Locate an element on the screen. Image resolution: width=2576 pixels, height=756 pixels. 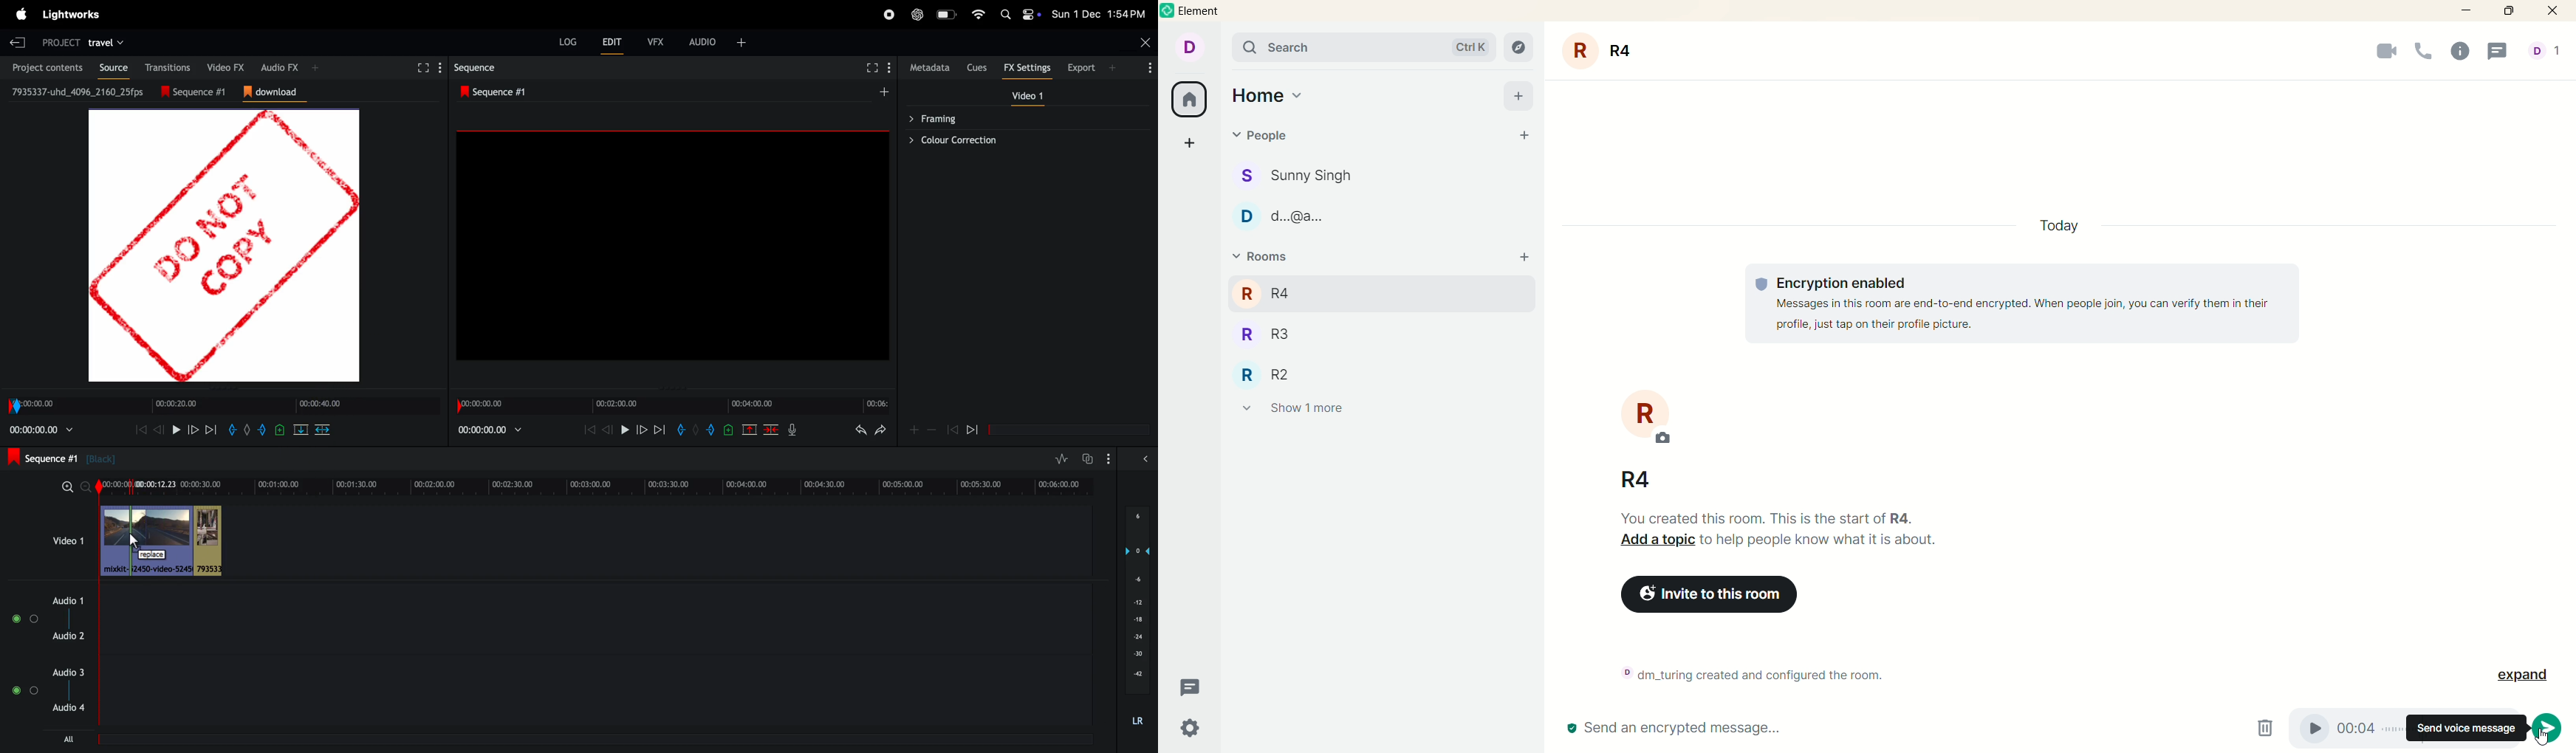
record is located at coordinates (889, 15).